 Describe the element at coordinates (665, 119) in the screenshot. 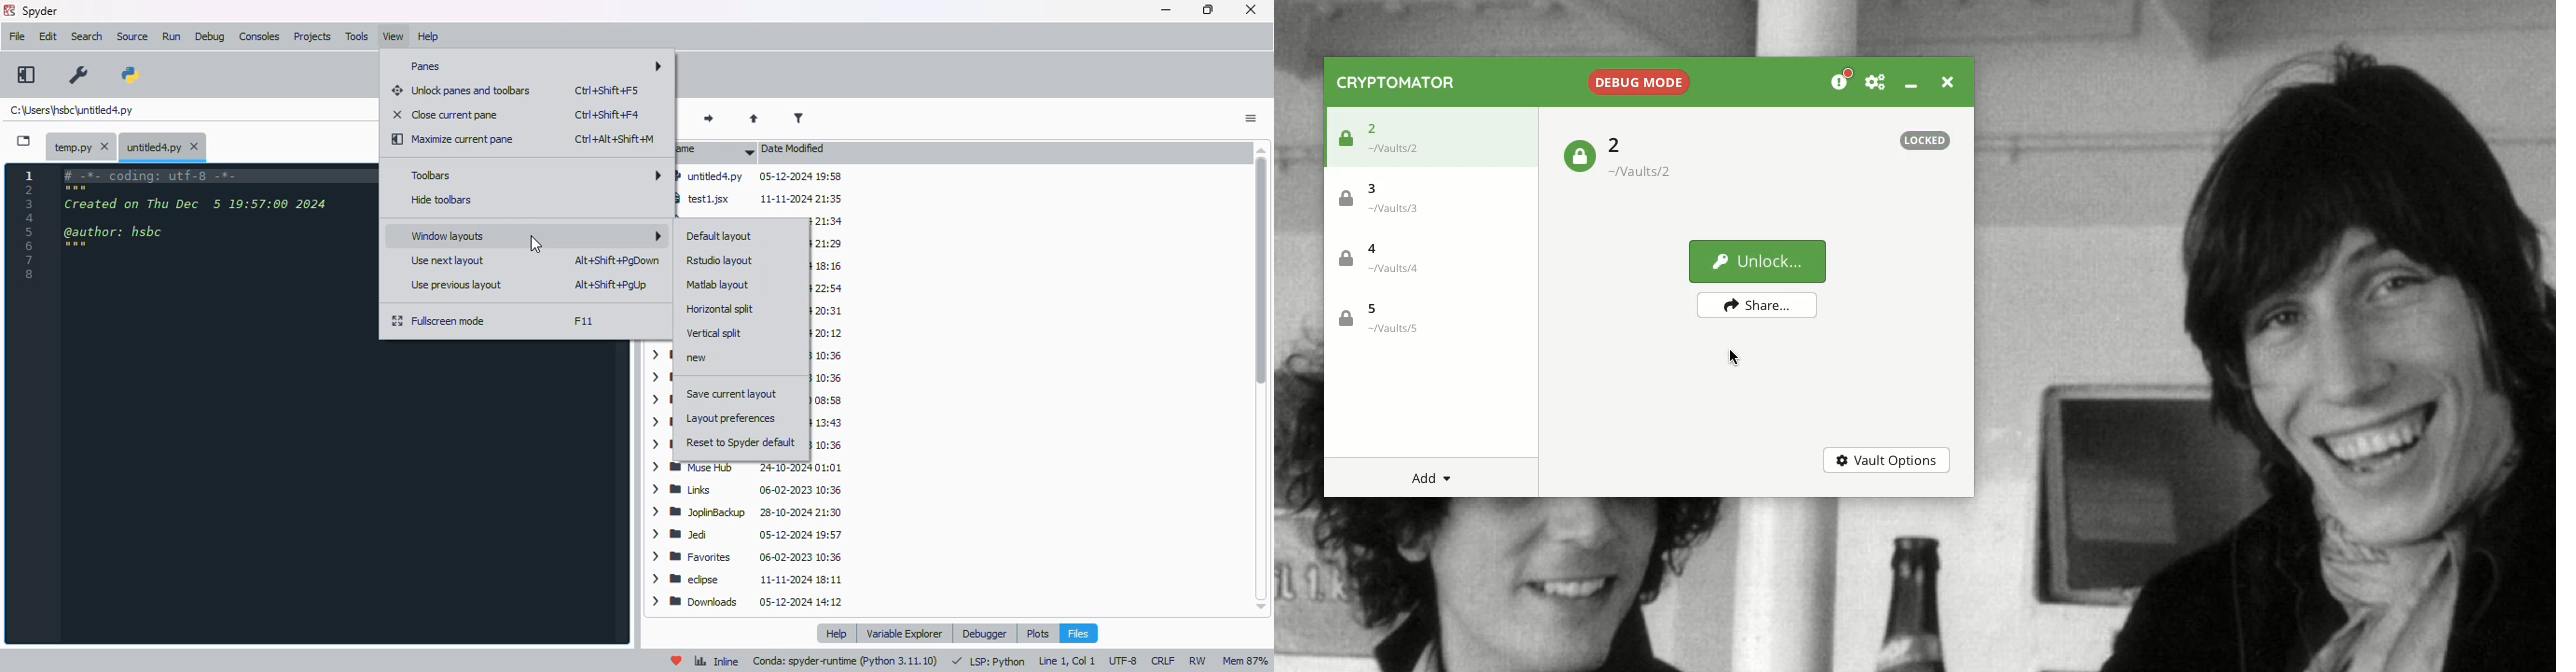

I see `back` at that location.